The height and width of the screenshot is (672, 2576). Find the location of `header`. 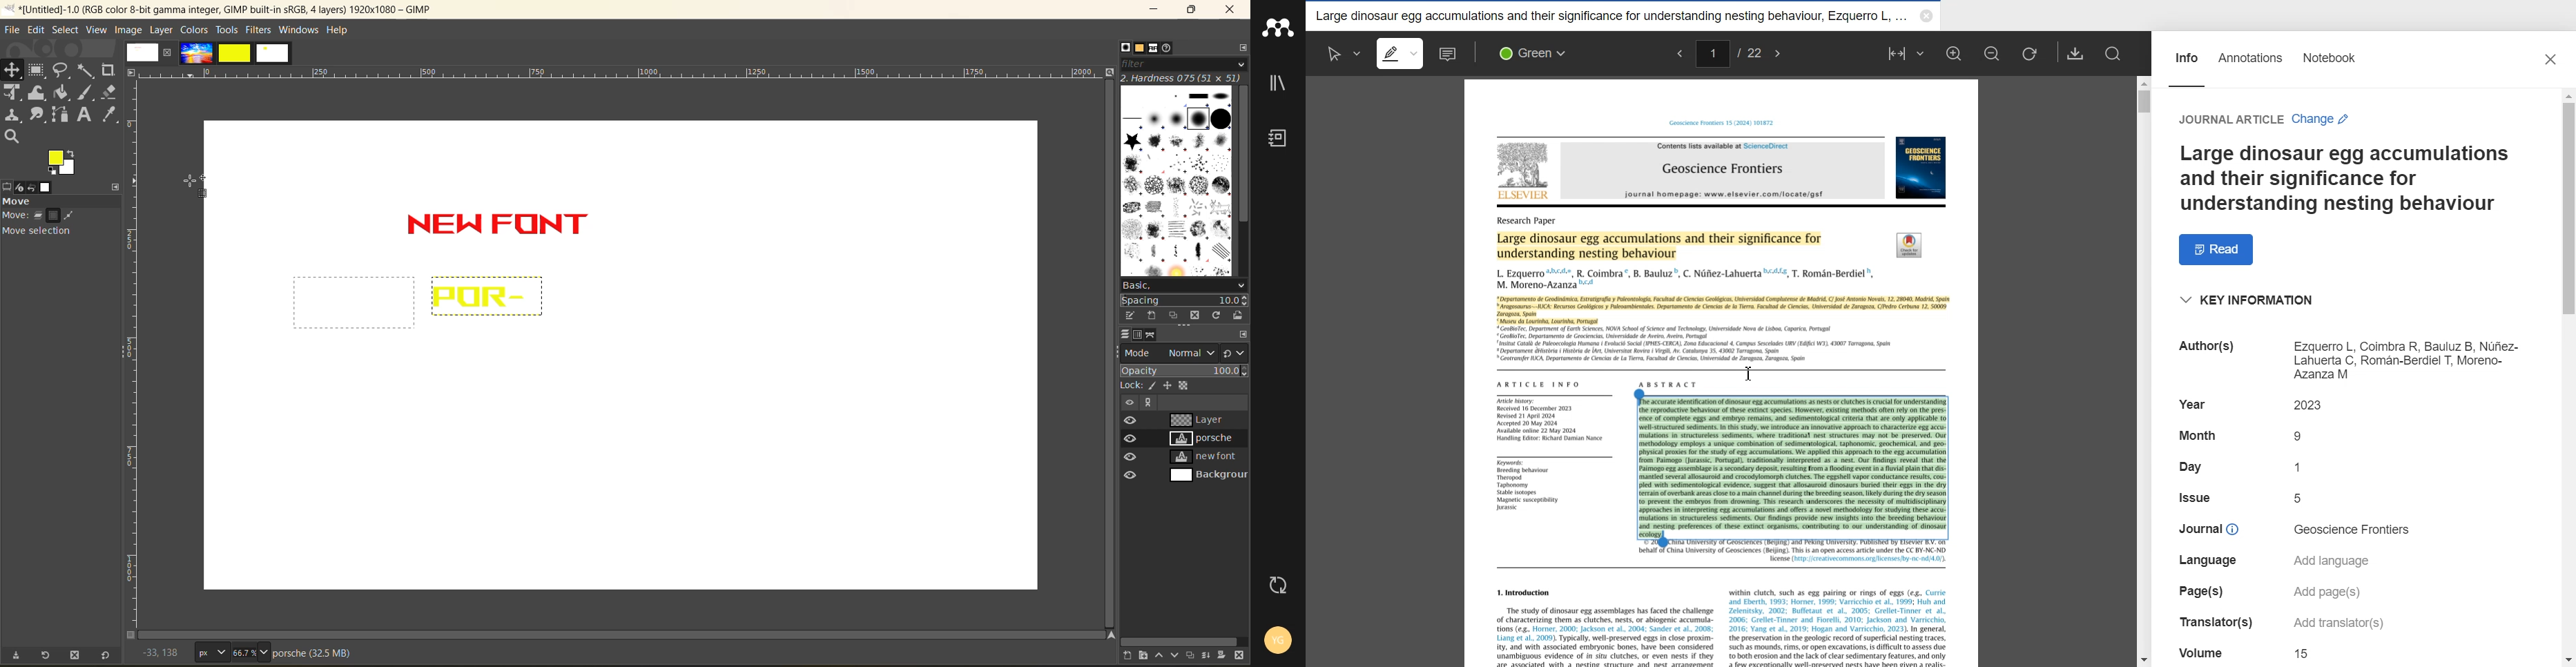

header is located at coordinates (1725, 122).